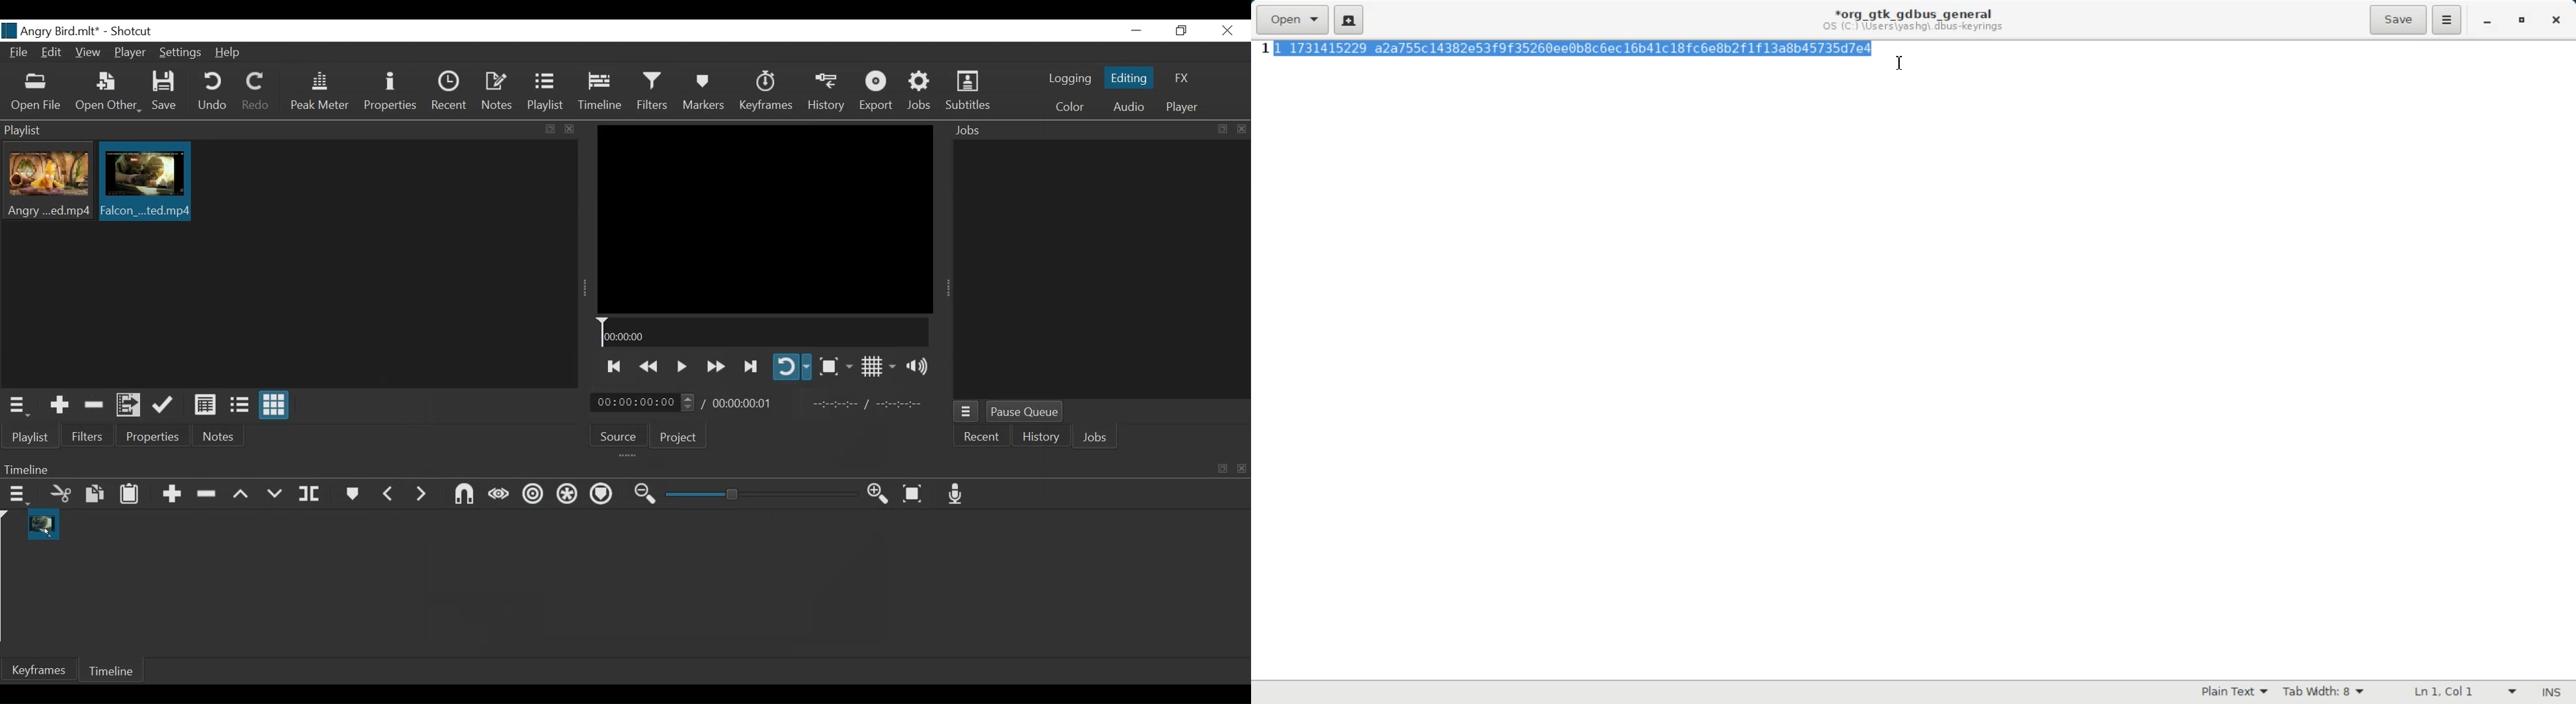 The height and width of the screenshot is (728, 2576). What do you see at coordinates (38, 670) in the screenshot?
I see `Keyframe` at bounding box center [38, 670].